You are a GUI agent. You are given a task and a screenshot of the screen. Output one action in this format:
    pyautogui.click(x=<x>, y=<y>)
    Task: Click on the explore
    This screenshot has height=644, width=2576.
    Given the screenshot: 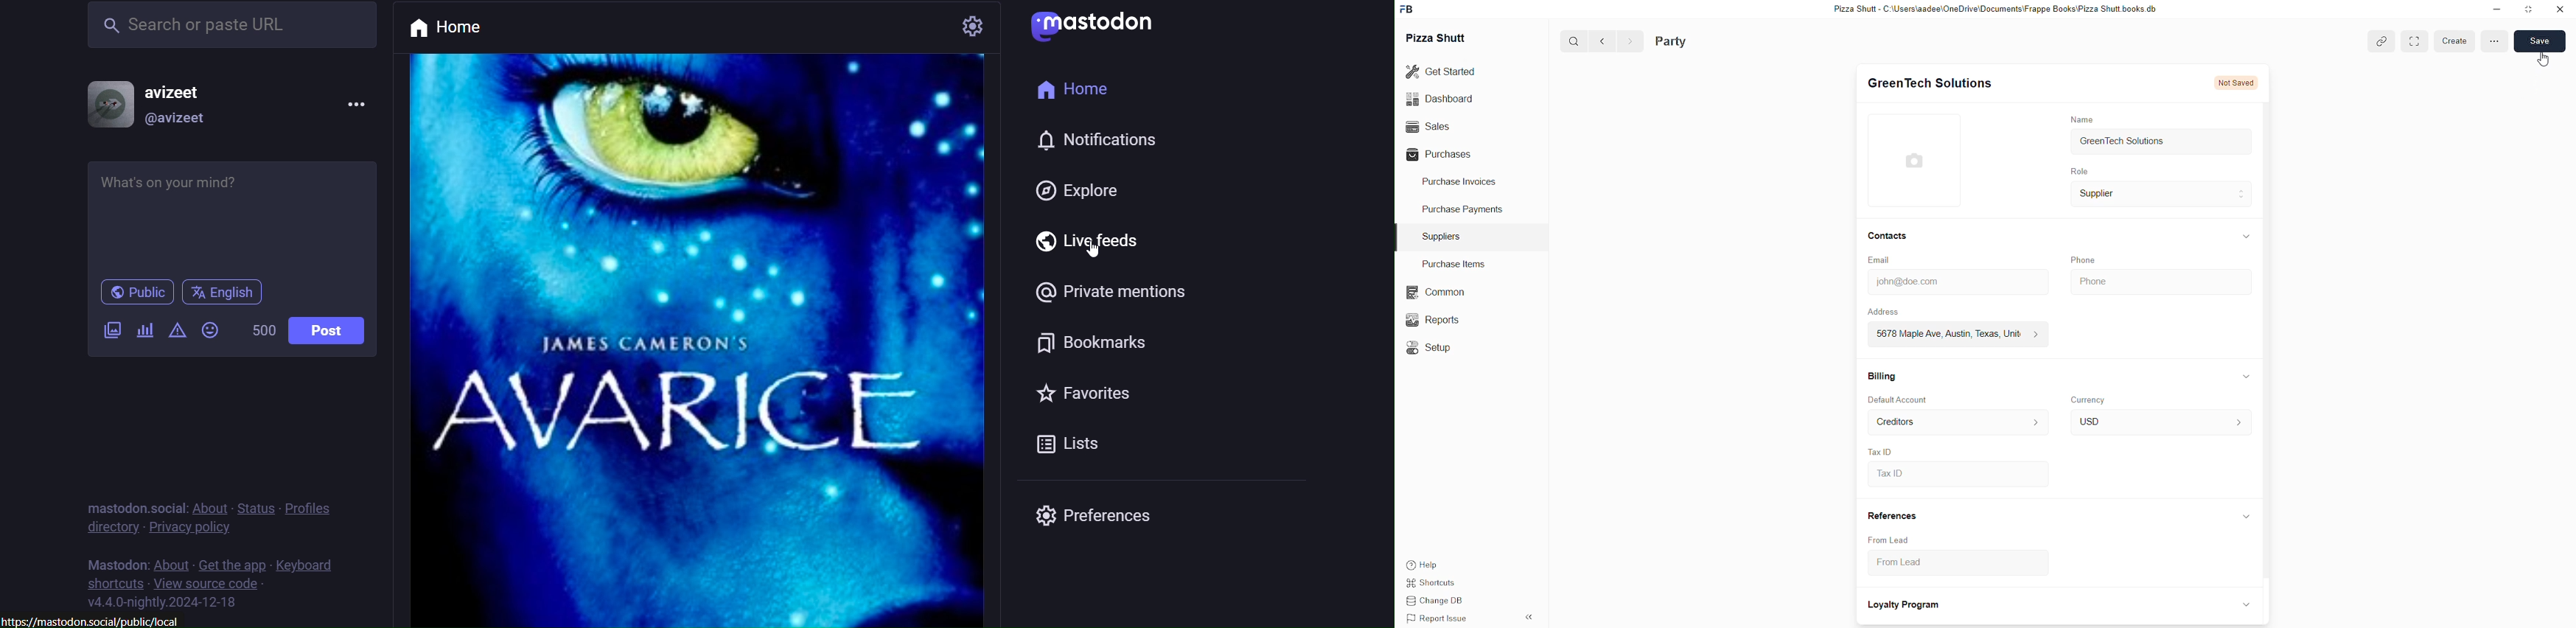 What is the action you would take?
    pyautogui.click(x=1082, y=189)
    